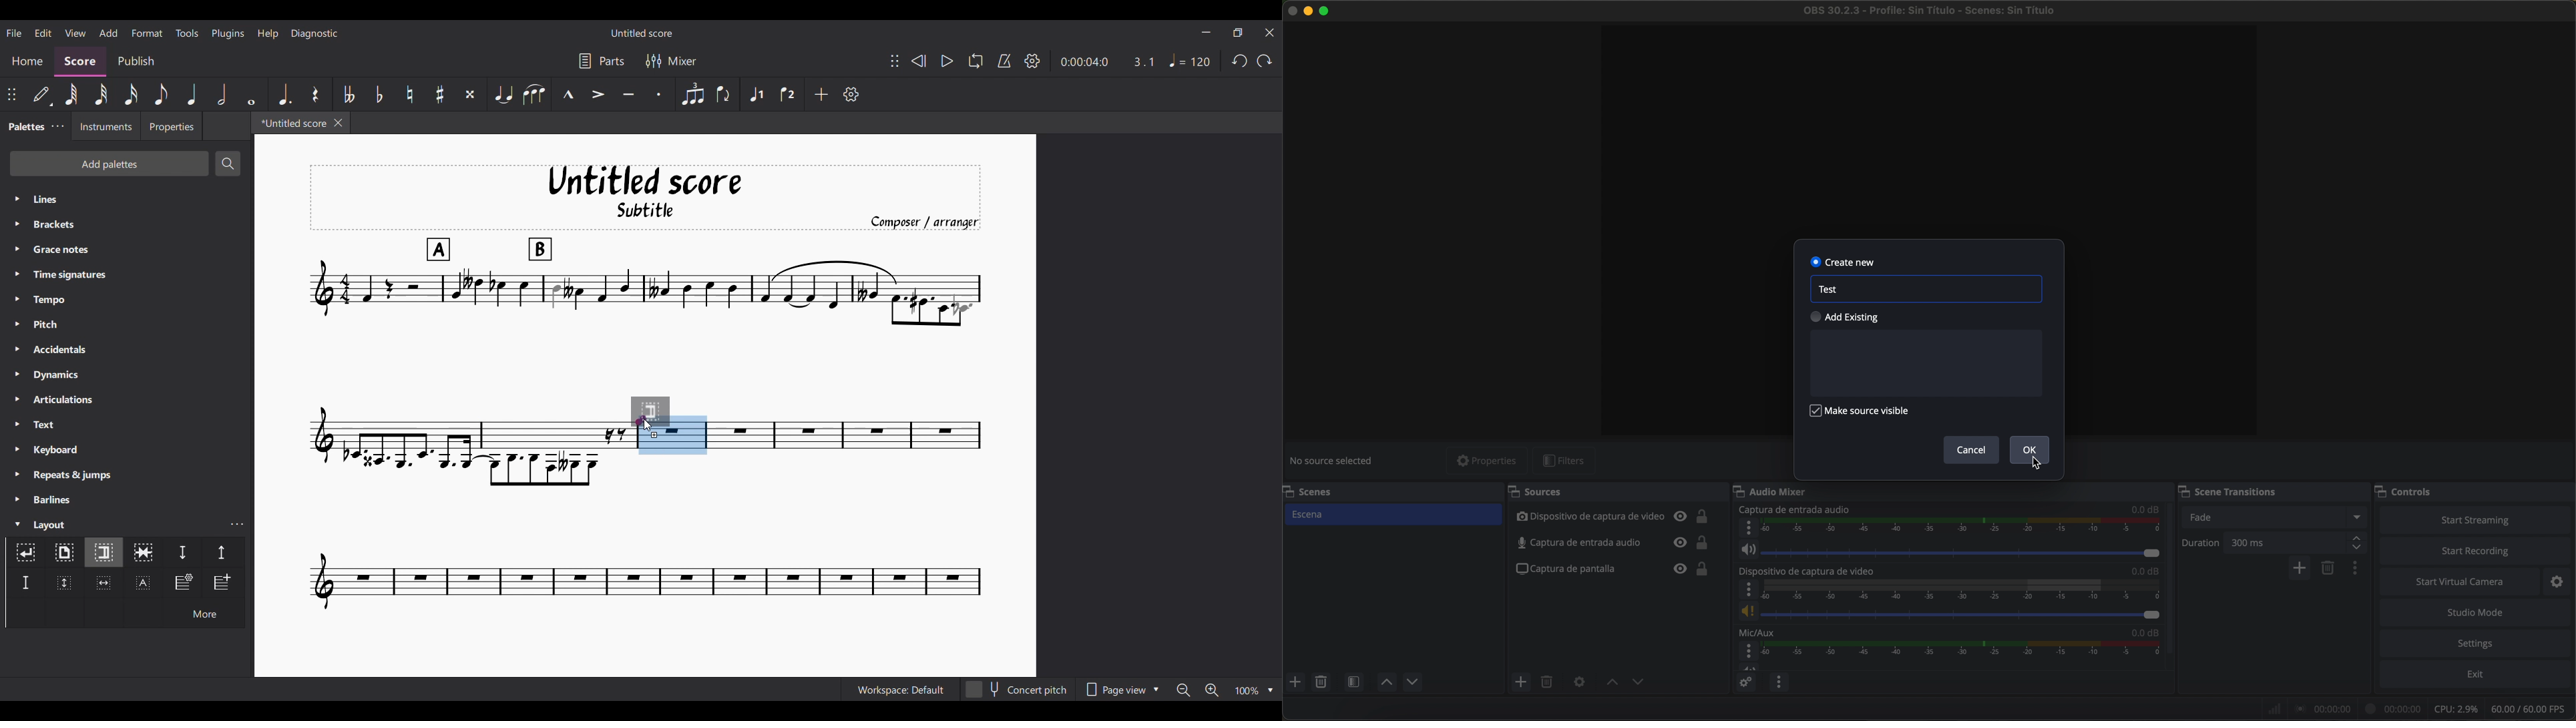 This screenshot has width=2576, height=728. Describe the element at coordinates (1829, 290) in the screenshot. I see `test` at that location.